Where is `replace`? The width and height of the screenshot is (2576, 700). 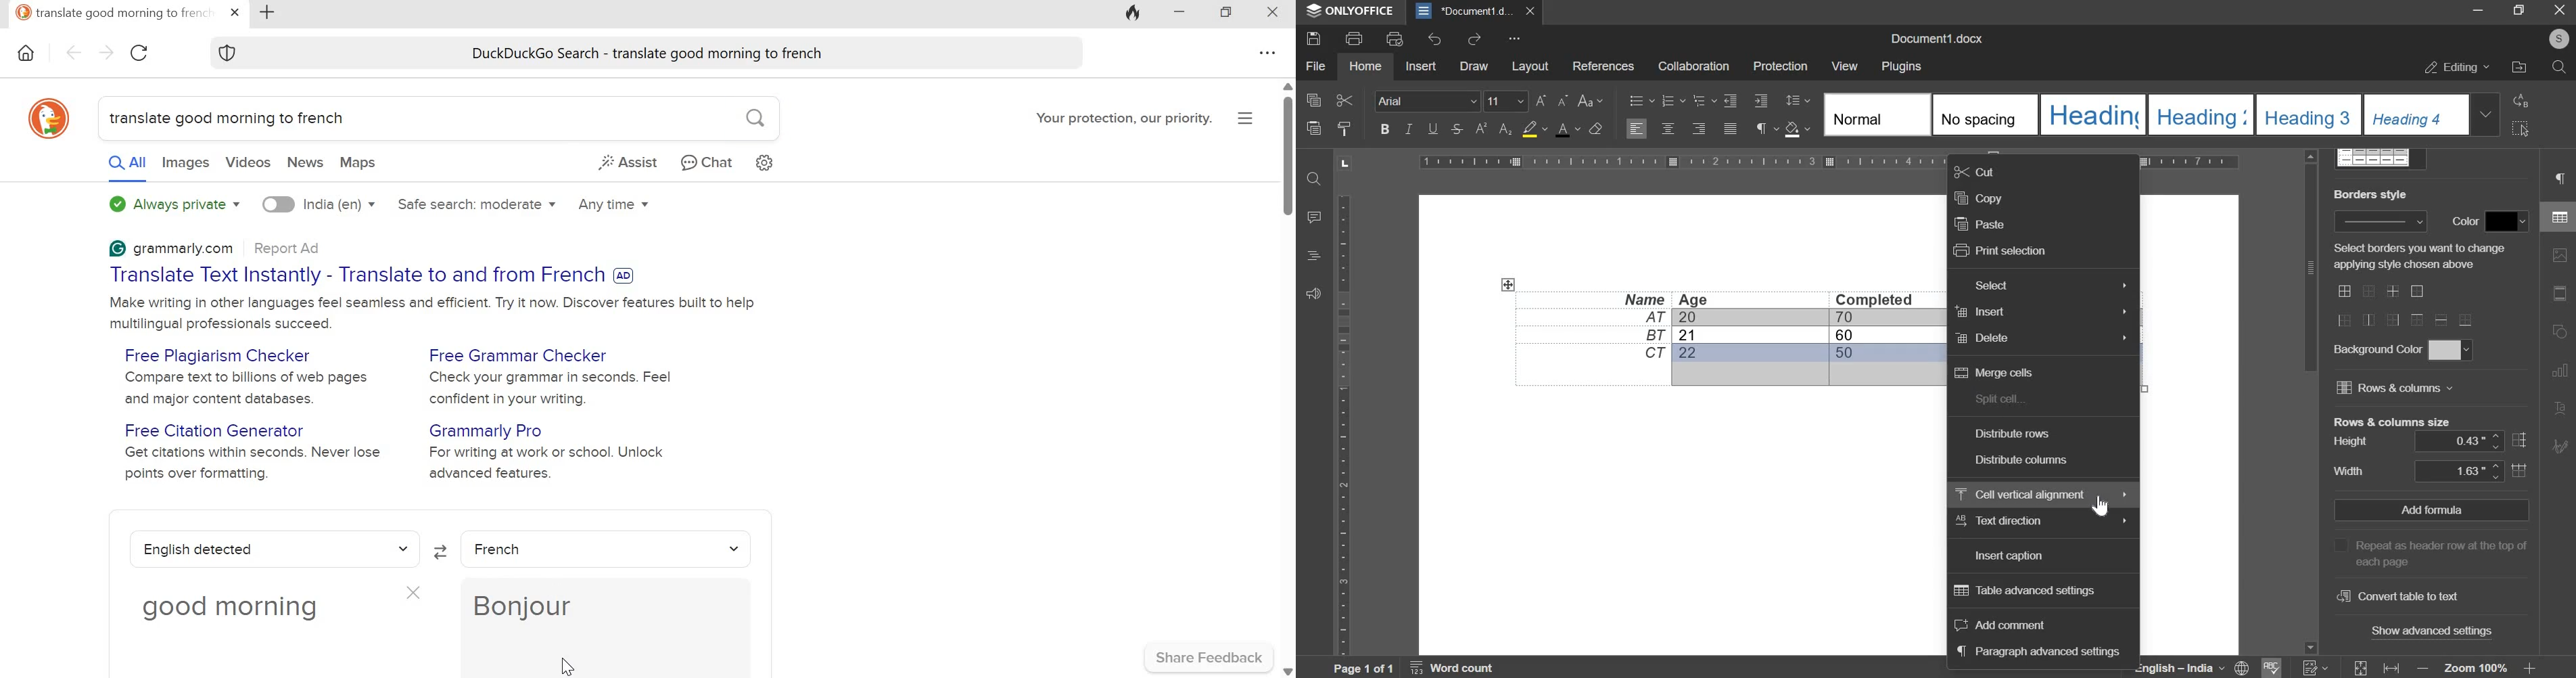 replace is located at coordinates (2522, 102).